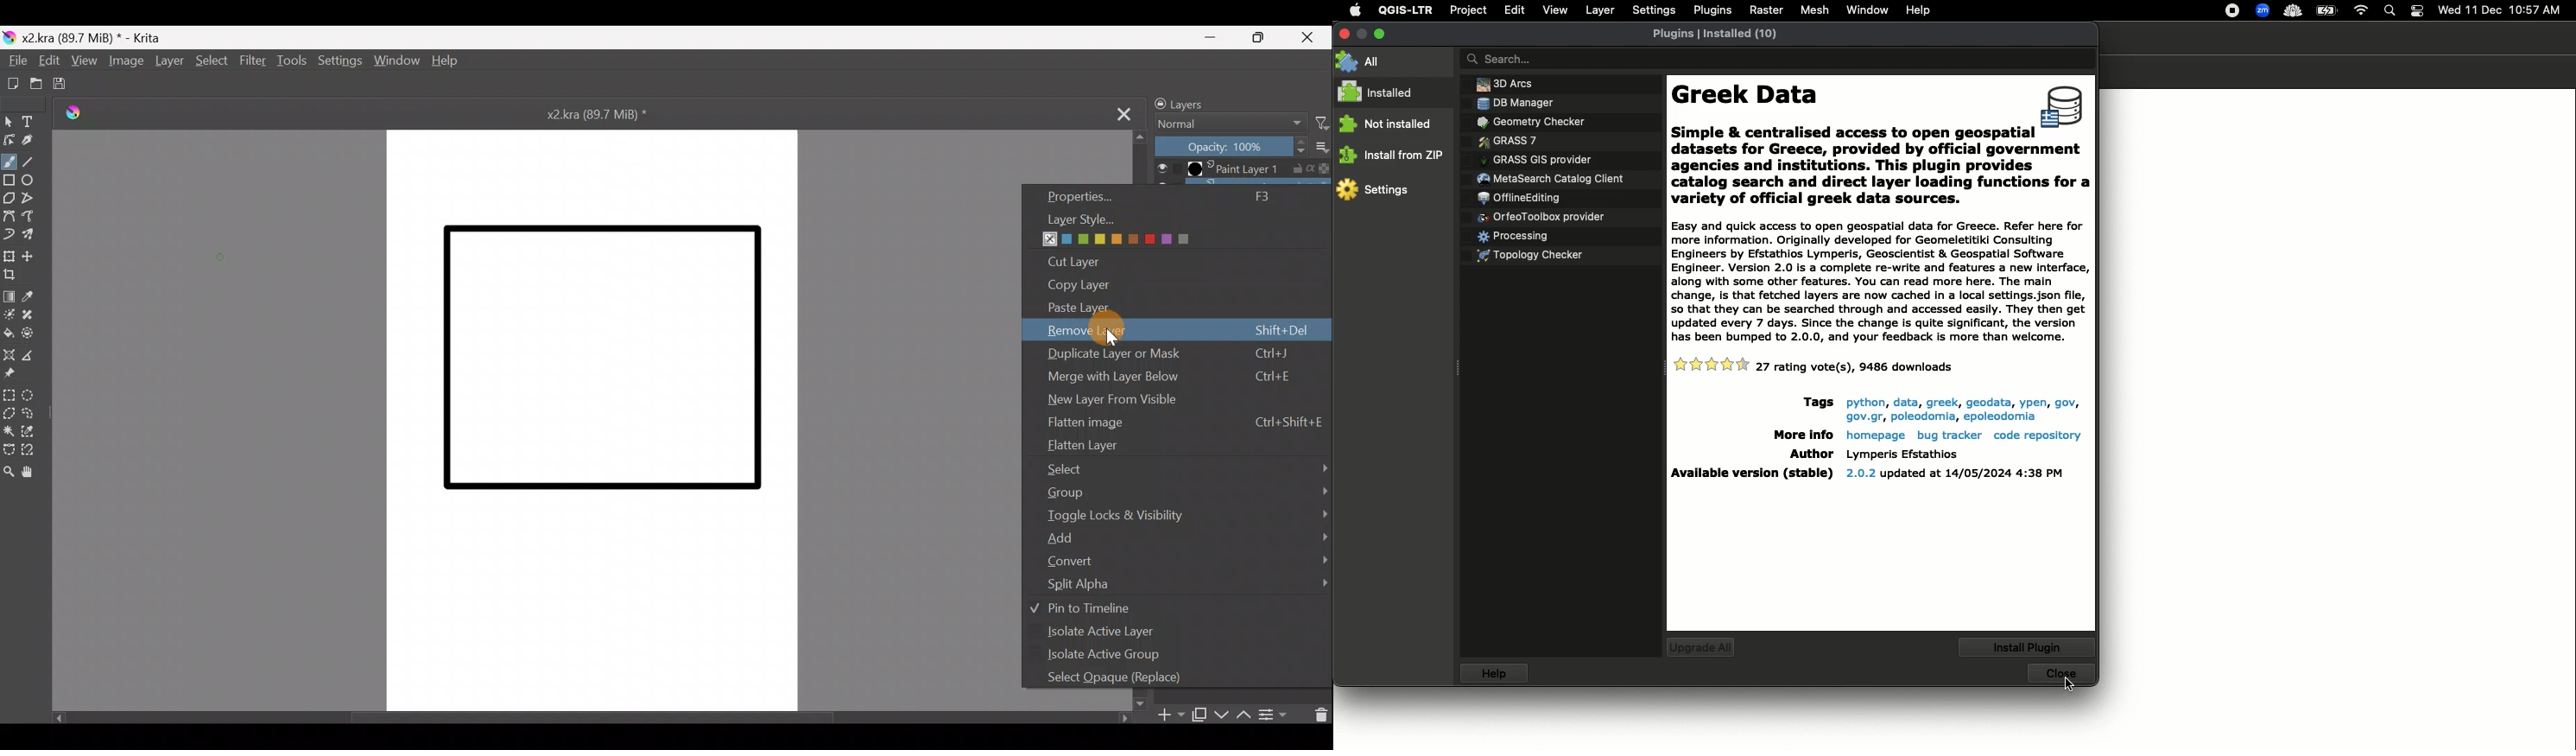 This screenshot has width=2576, height=756. Describe the element at coordinates (1182, 443) in the screenshot. I see `Flatten layer` at that location.